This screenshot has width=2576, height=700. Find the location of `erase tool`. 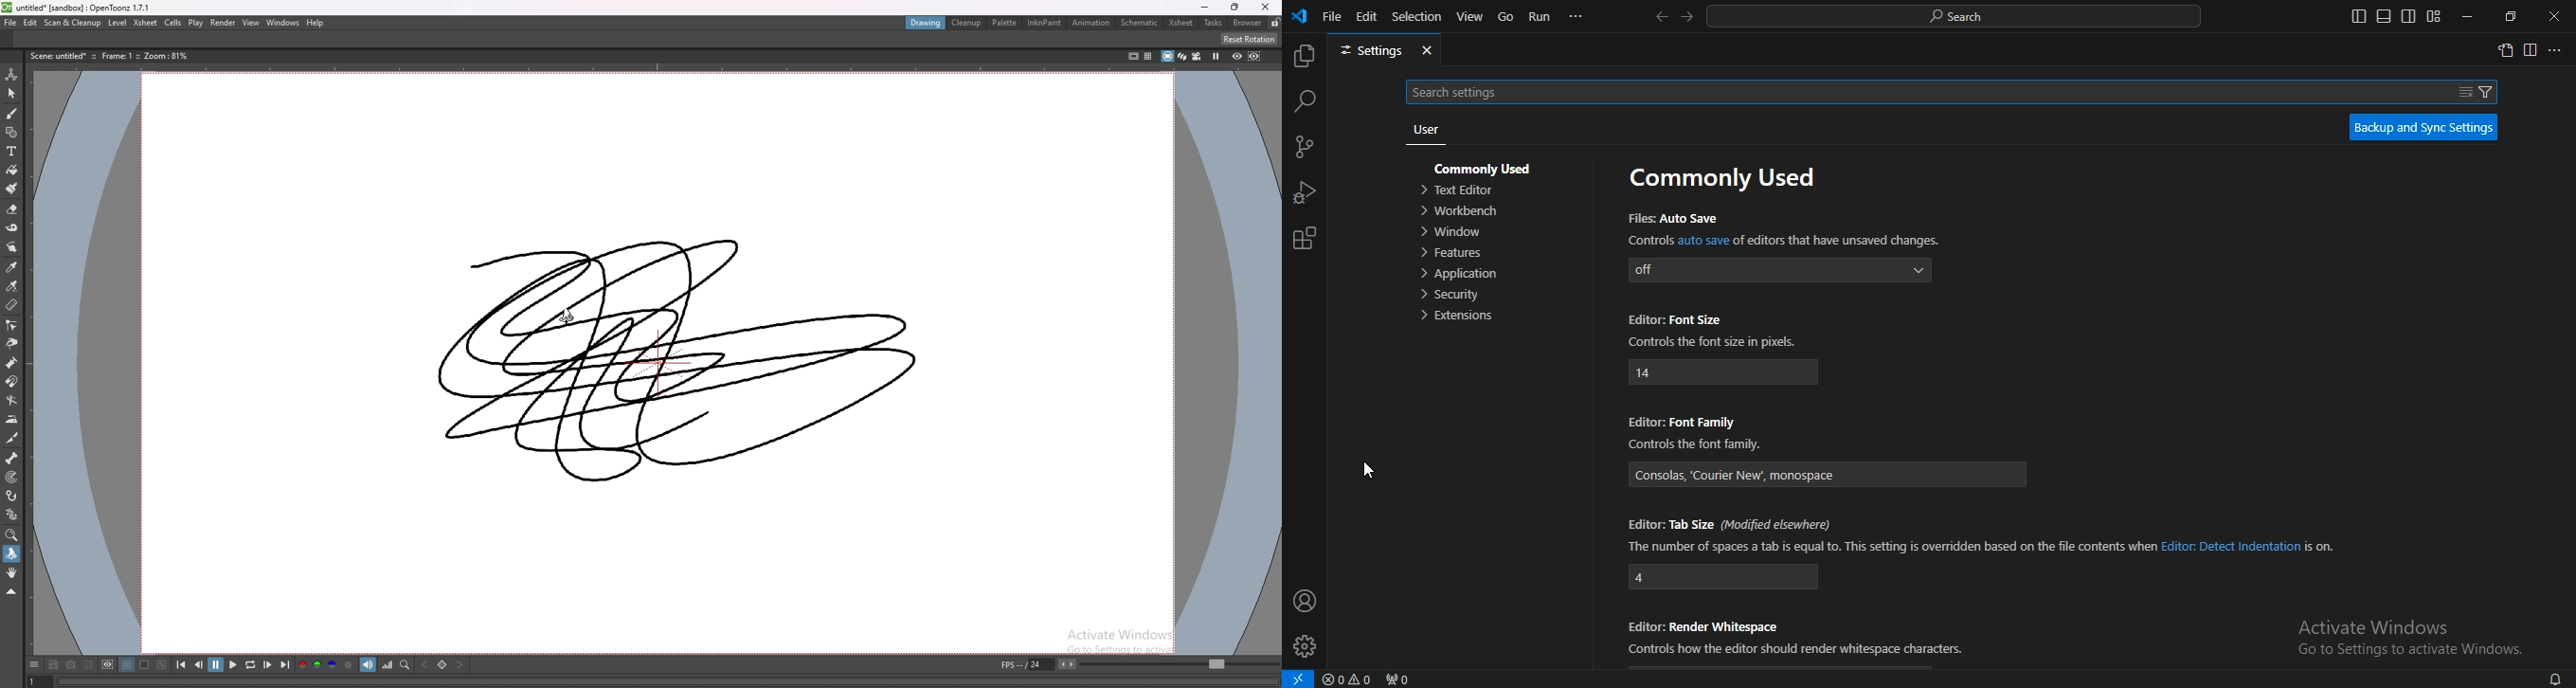

erase tool is located at coordinates (13, 208).